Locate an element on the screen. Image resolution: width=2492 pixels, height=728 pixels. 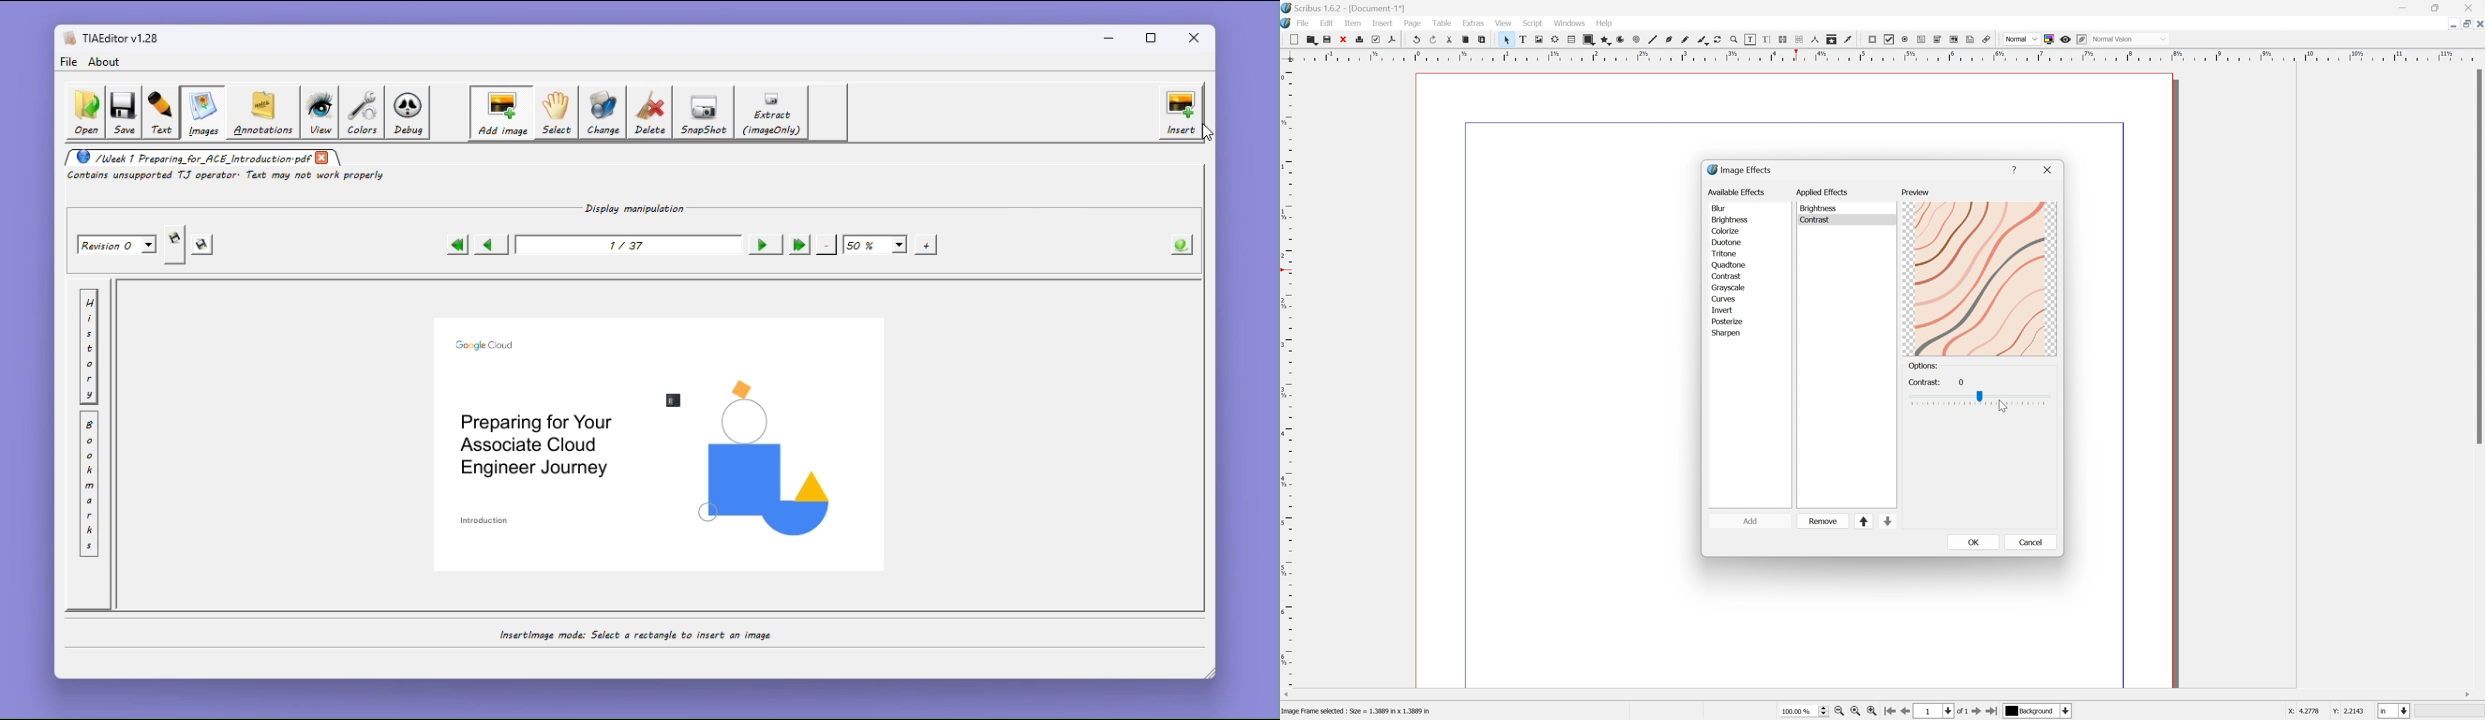
Toggle color management is located at coordinates (2049, 39).